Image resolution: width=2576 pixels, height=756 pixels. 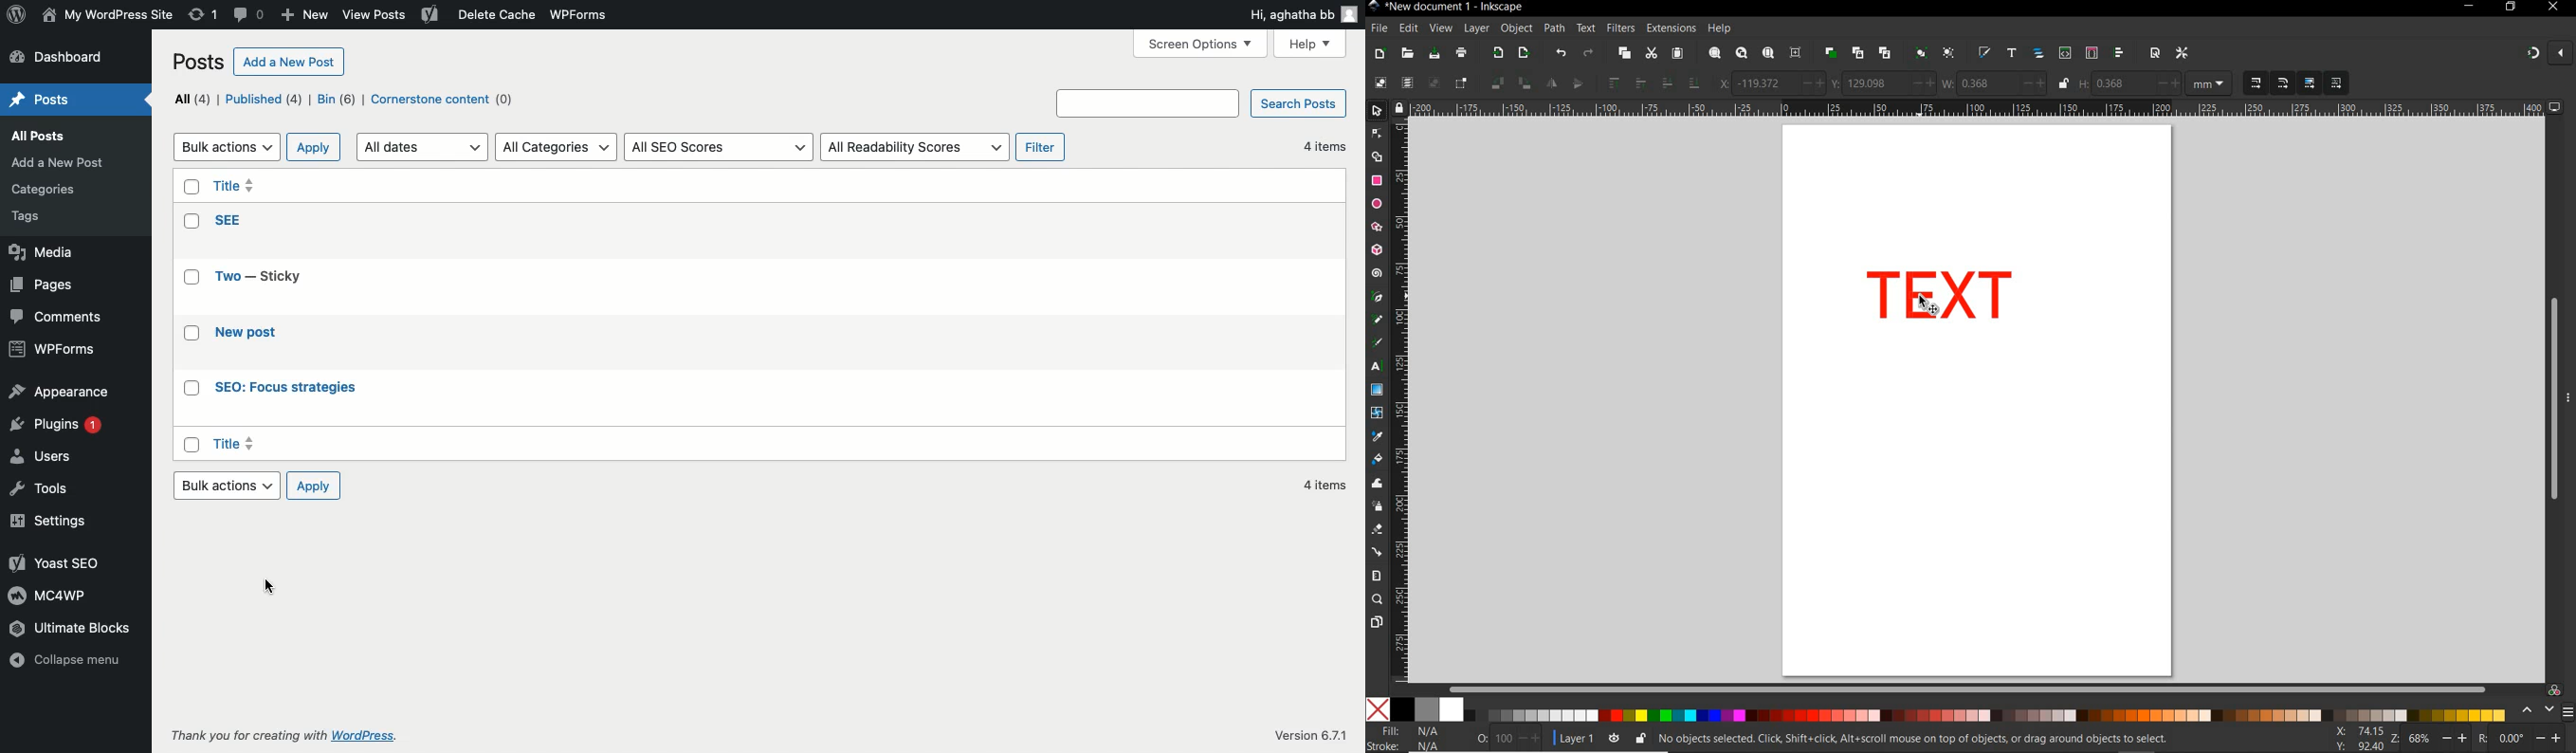 I want to click on LOCK/UNLOCK HEIGHT/WIDTH, so click(x=2065, y=84).